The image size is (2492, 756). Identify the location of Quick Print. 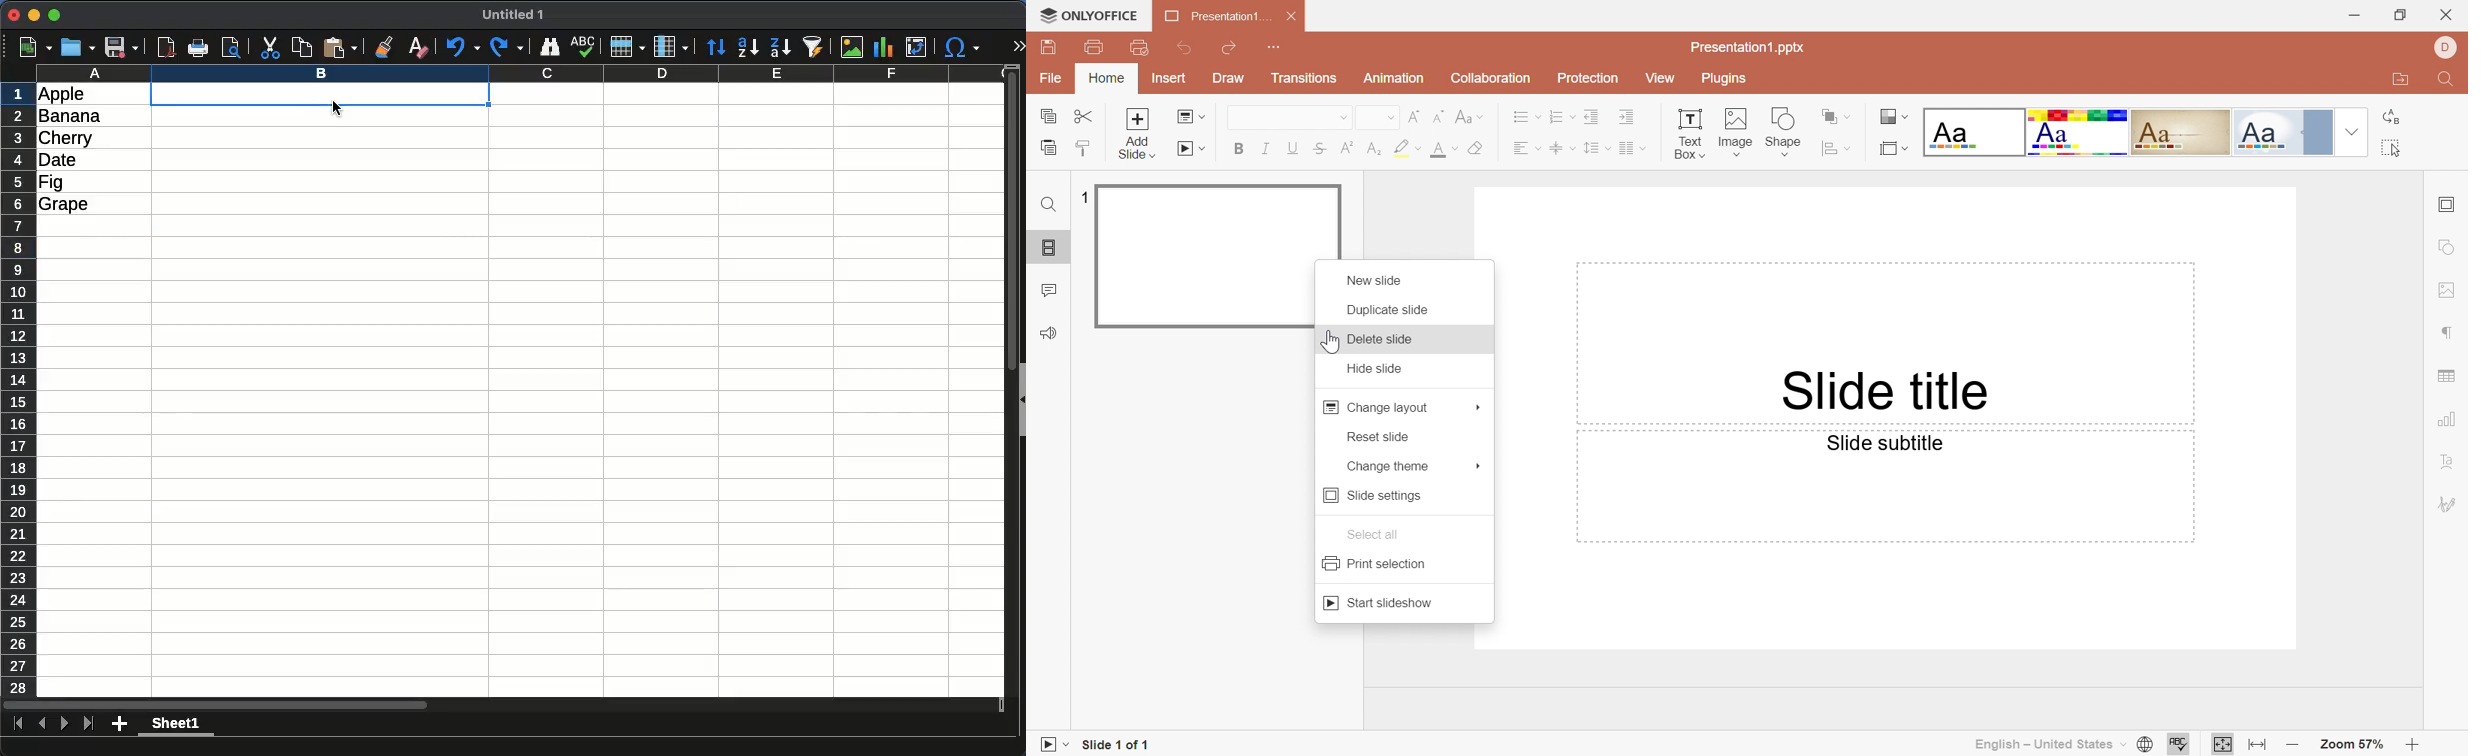
(1139, 46).